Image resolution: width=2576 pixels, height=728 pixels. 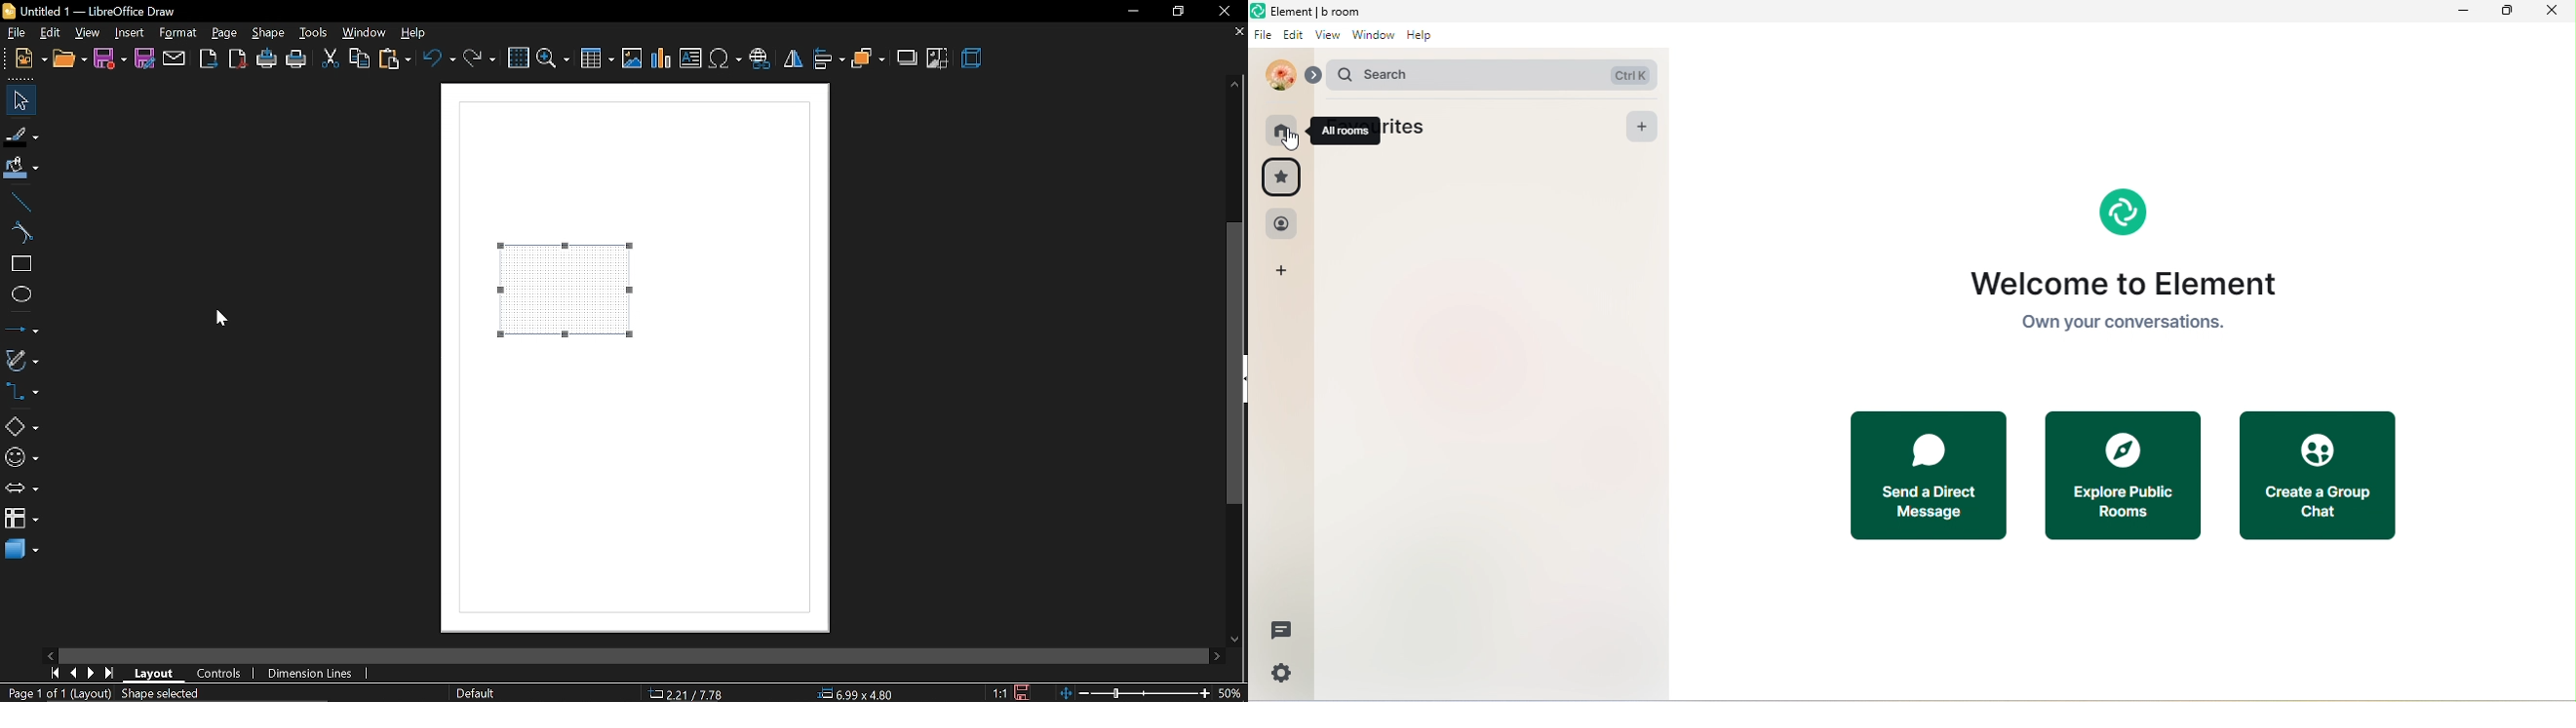 What do you see at coordinates (20, 294) in the screenshot?
I see `ellipse` at bounding box center [20, 294].